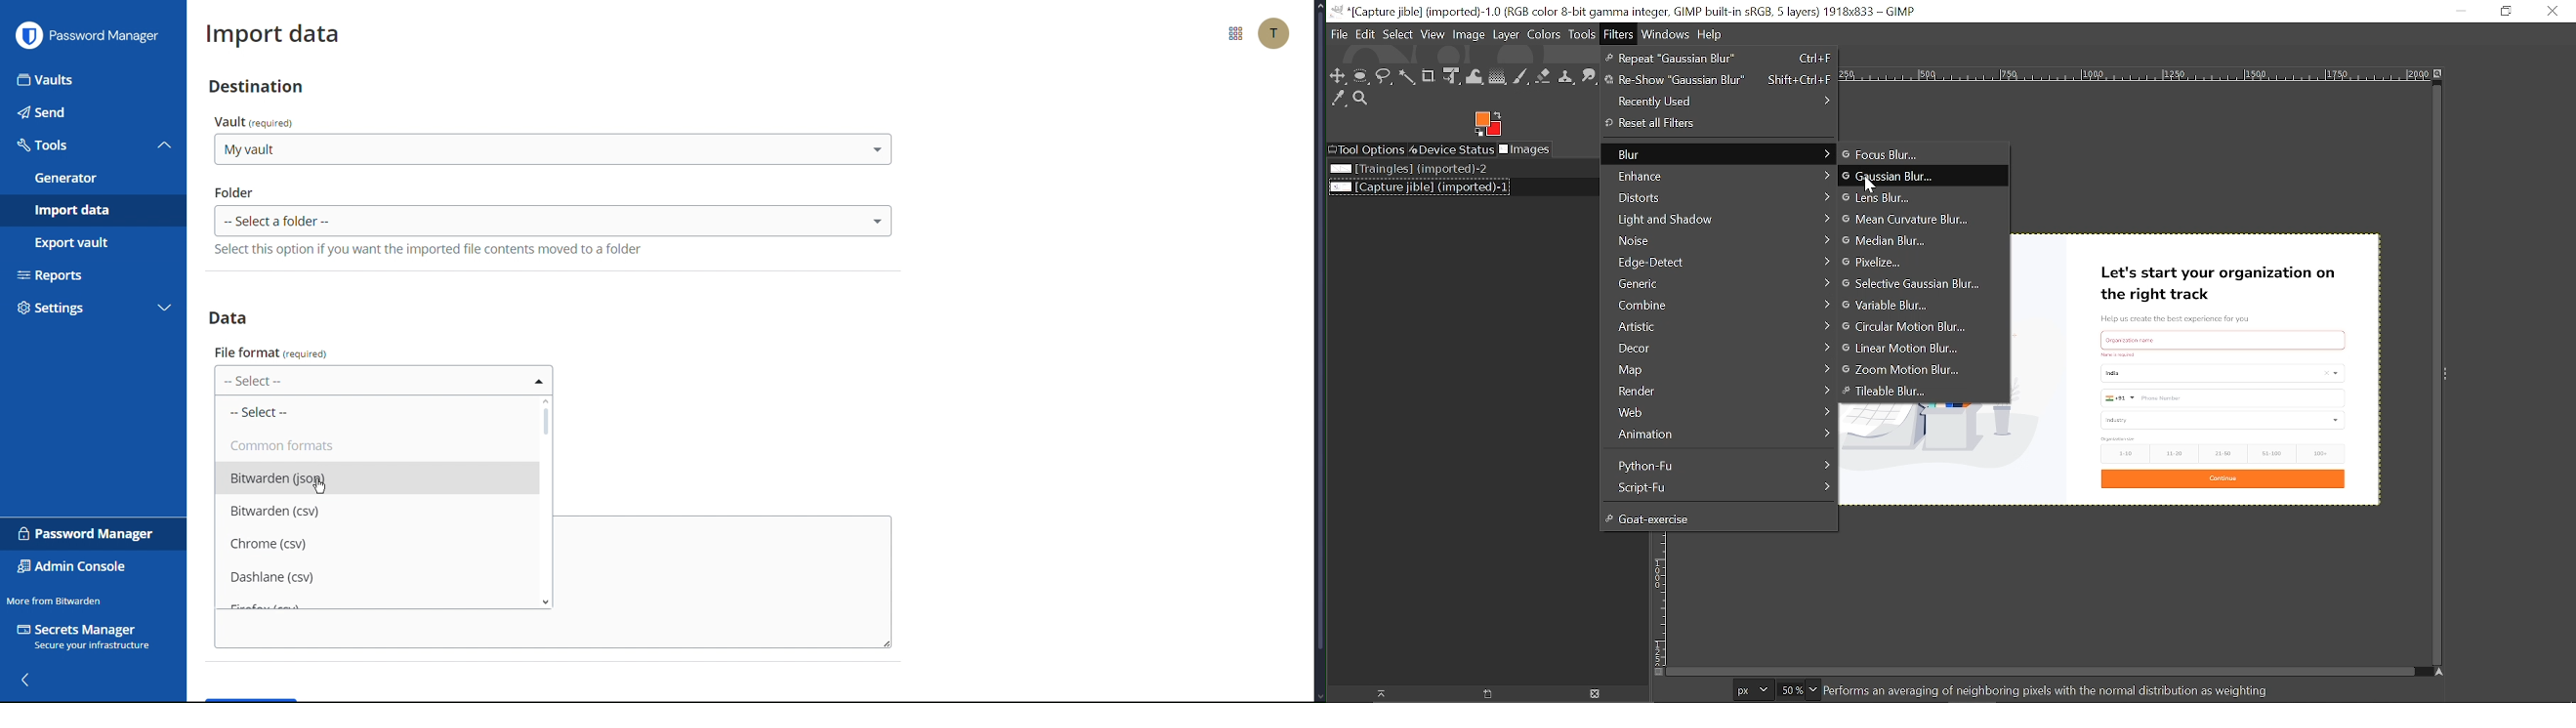 The width and height of the screenshot is (2576, 728). I want to click on Pixelize, so click(1905, 263).